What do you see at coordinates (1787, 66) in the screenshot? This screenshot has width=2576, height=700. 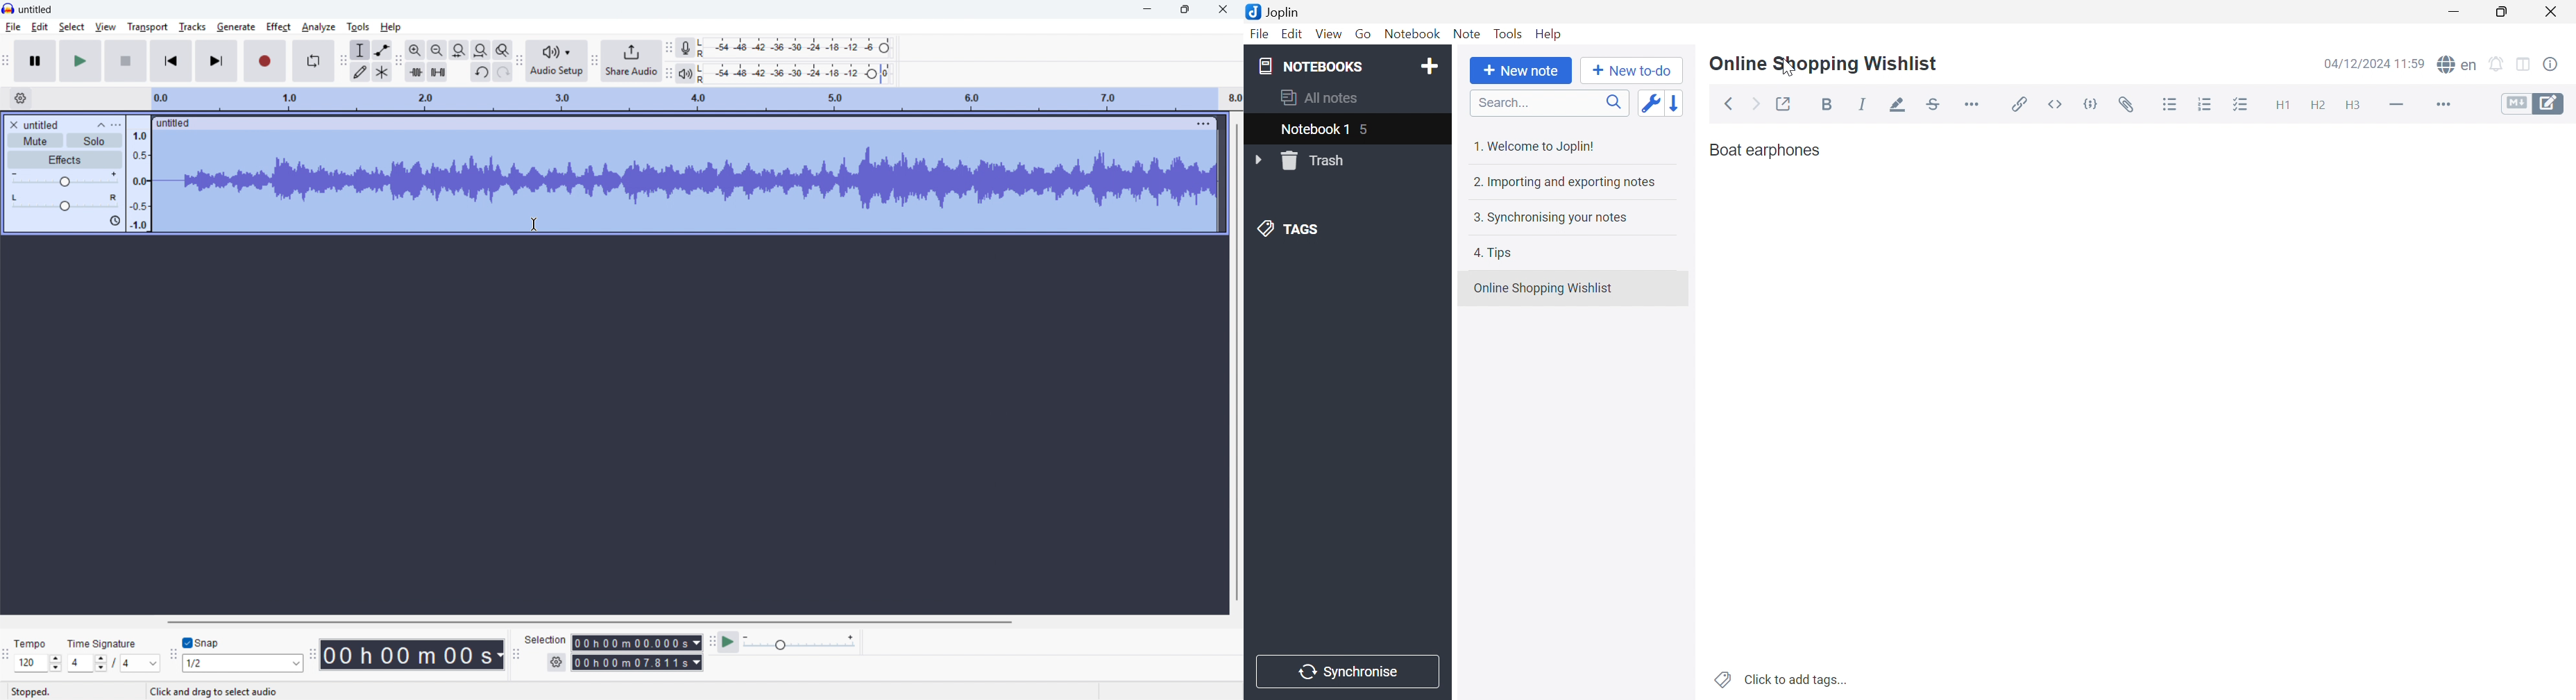 I see `Cursor` at bounding box center [1787, 66].